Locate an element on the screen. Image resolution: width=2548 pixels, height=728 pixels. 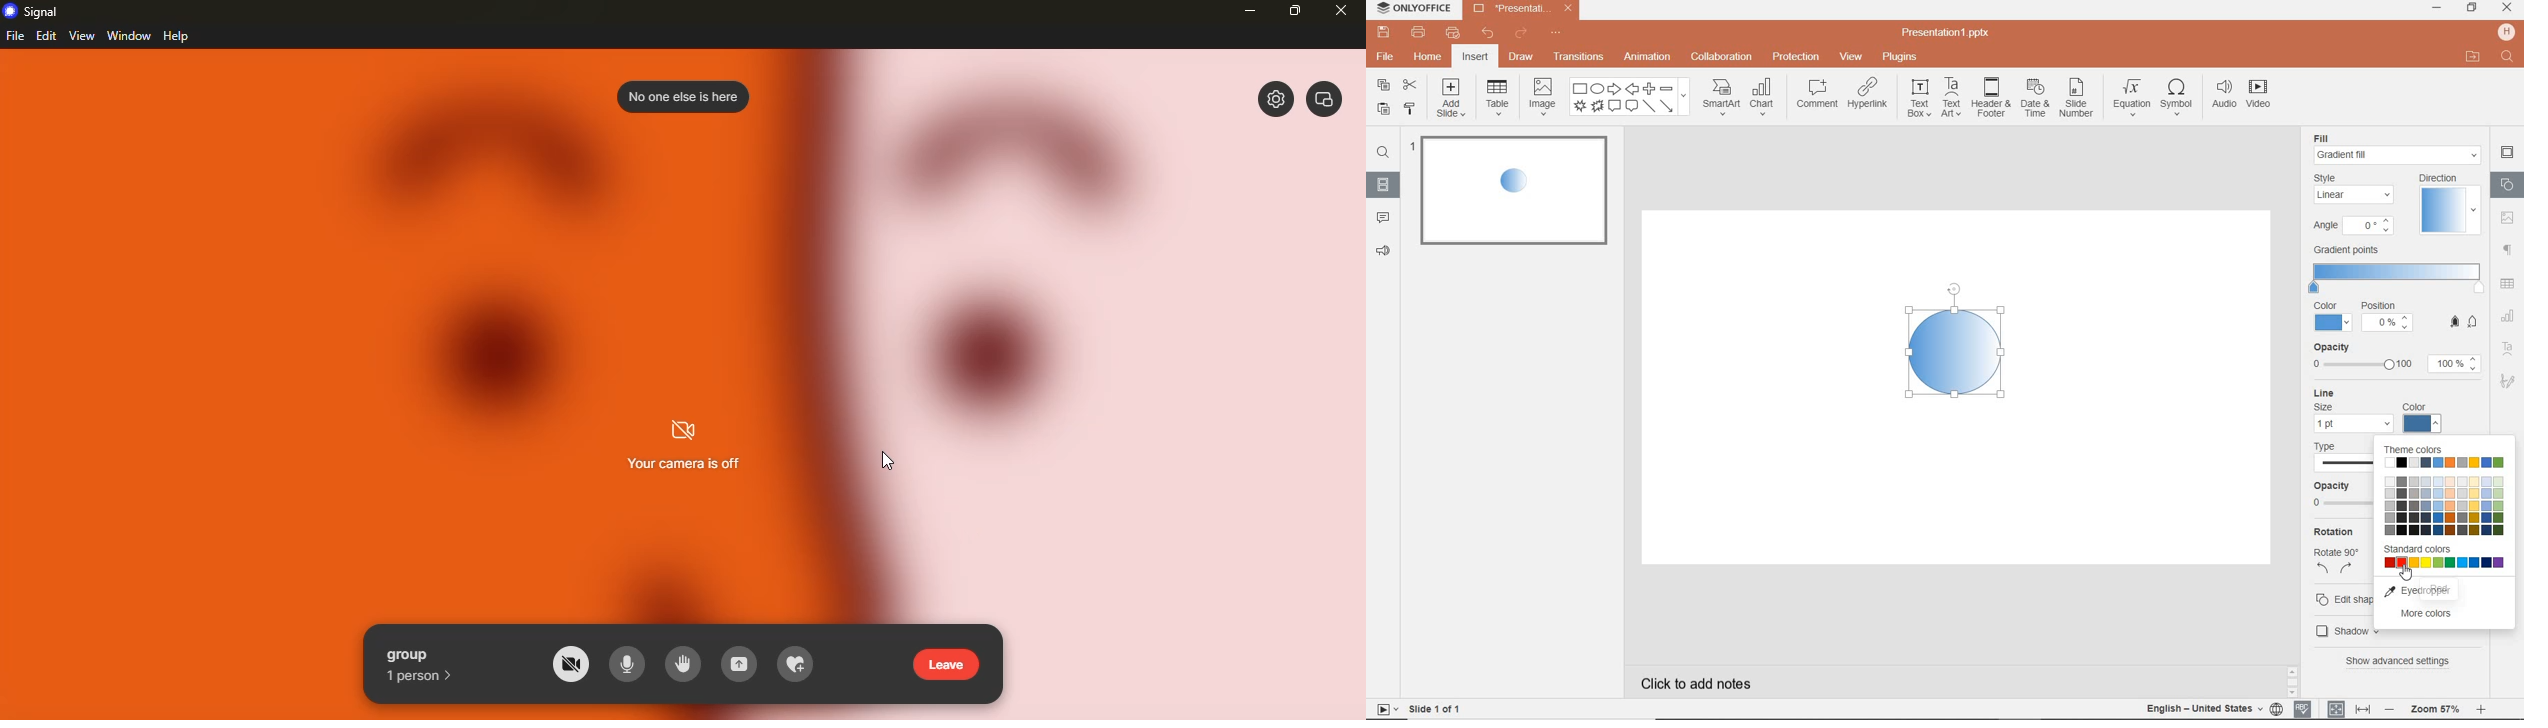
right is located at coordinates (2347, 570).